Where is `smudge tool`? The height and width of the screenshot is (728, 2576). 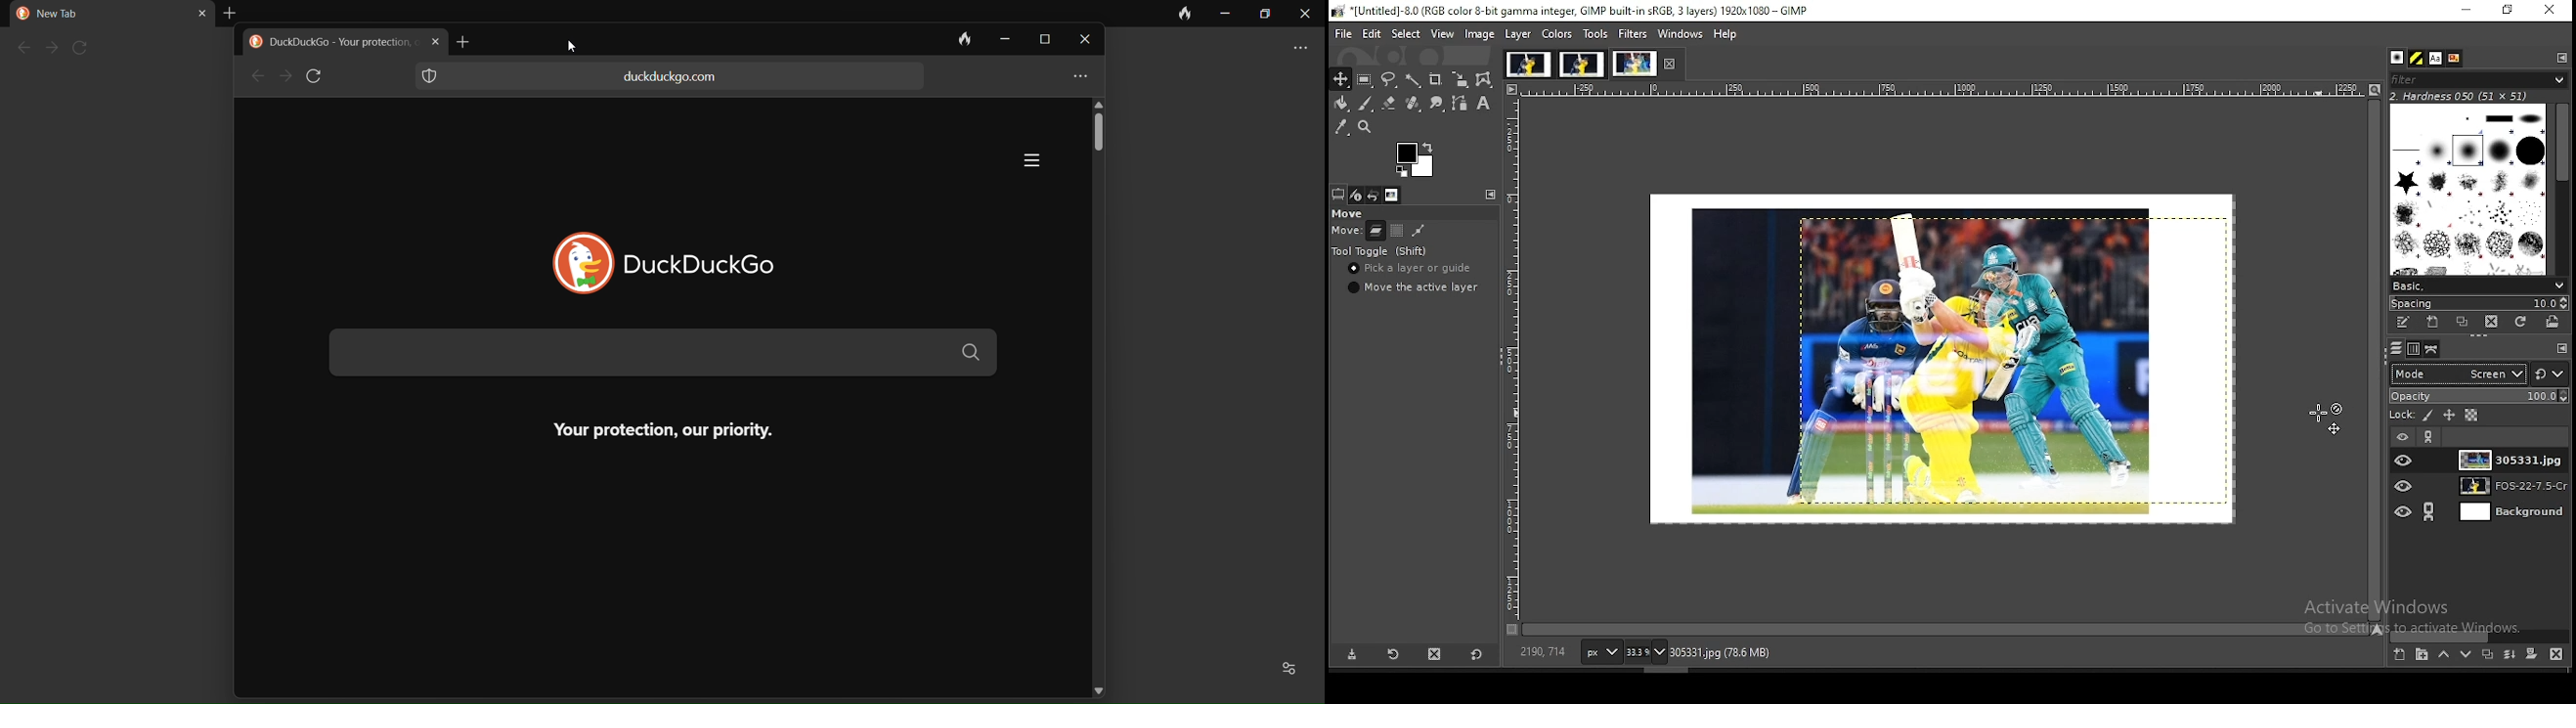
smudge tool is located at coordinates (1436, 103).